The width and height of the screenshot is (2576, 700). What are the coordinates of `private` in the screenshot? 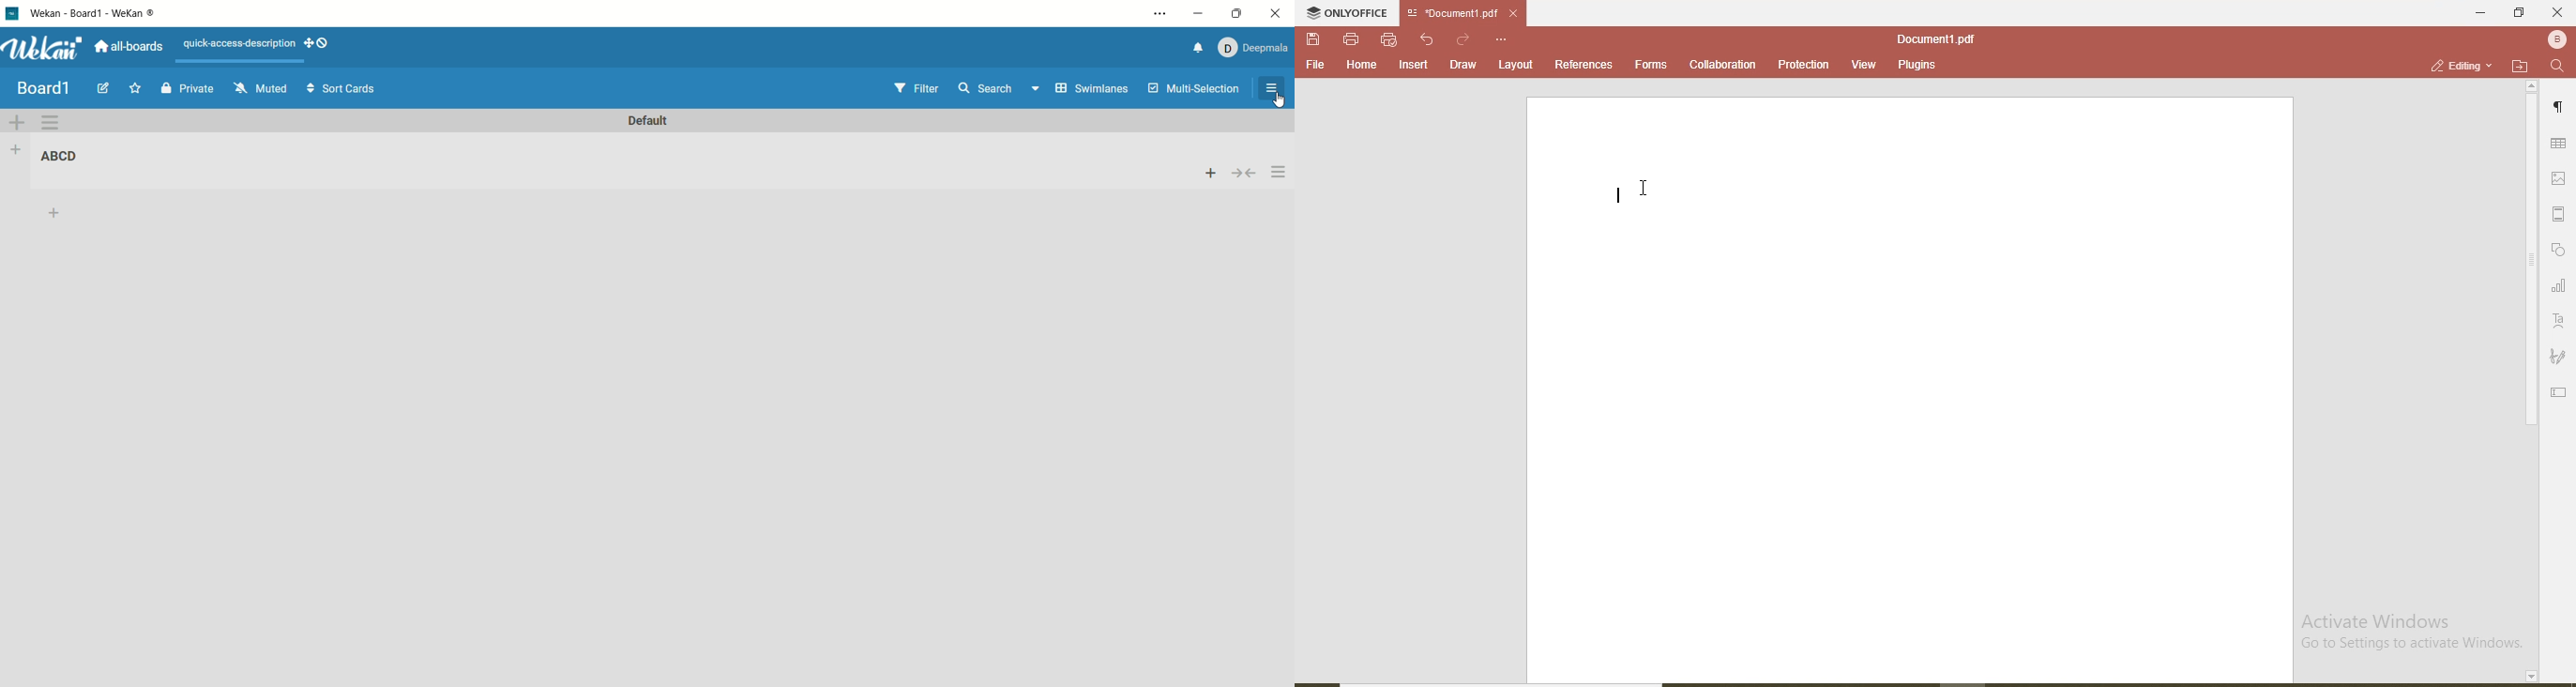 It's located at (190, 89).